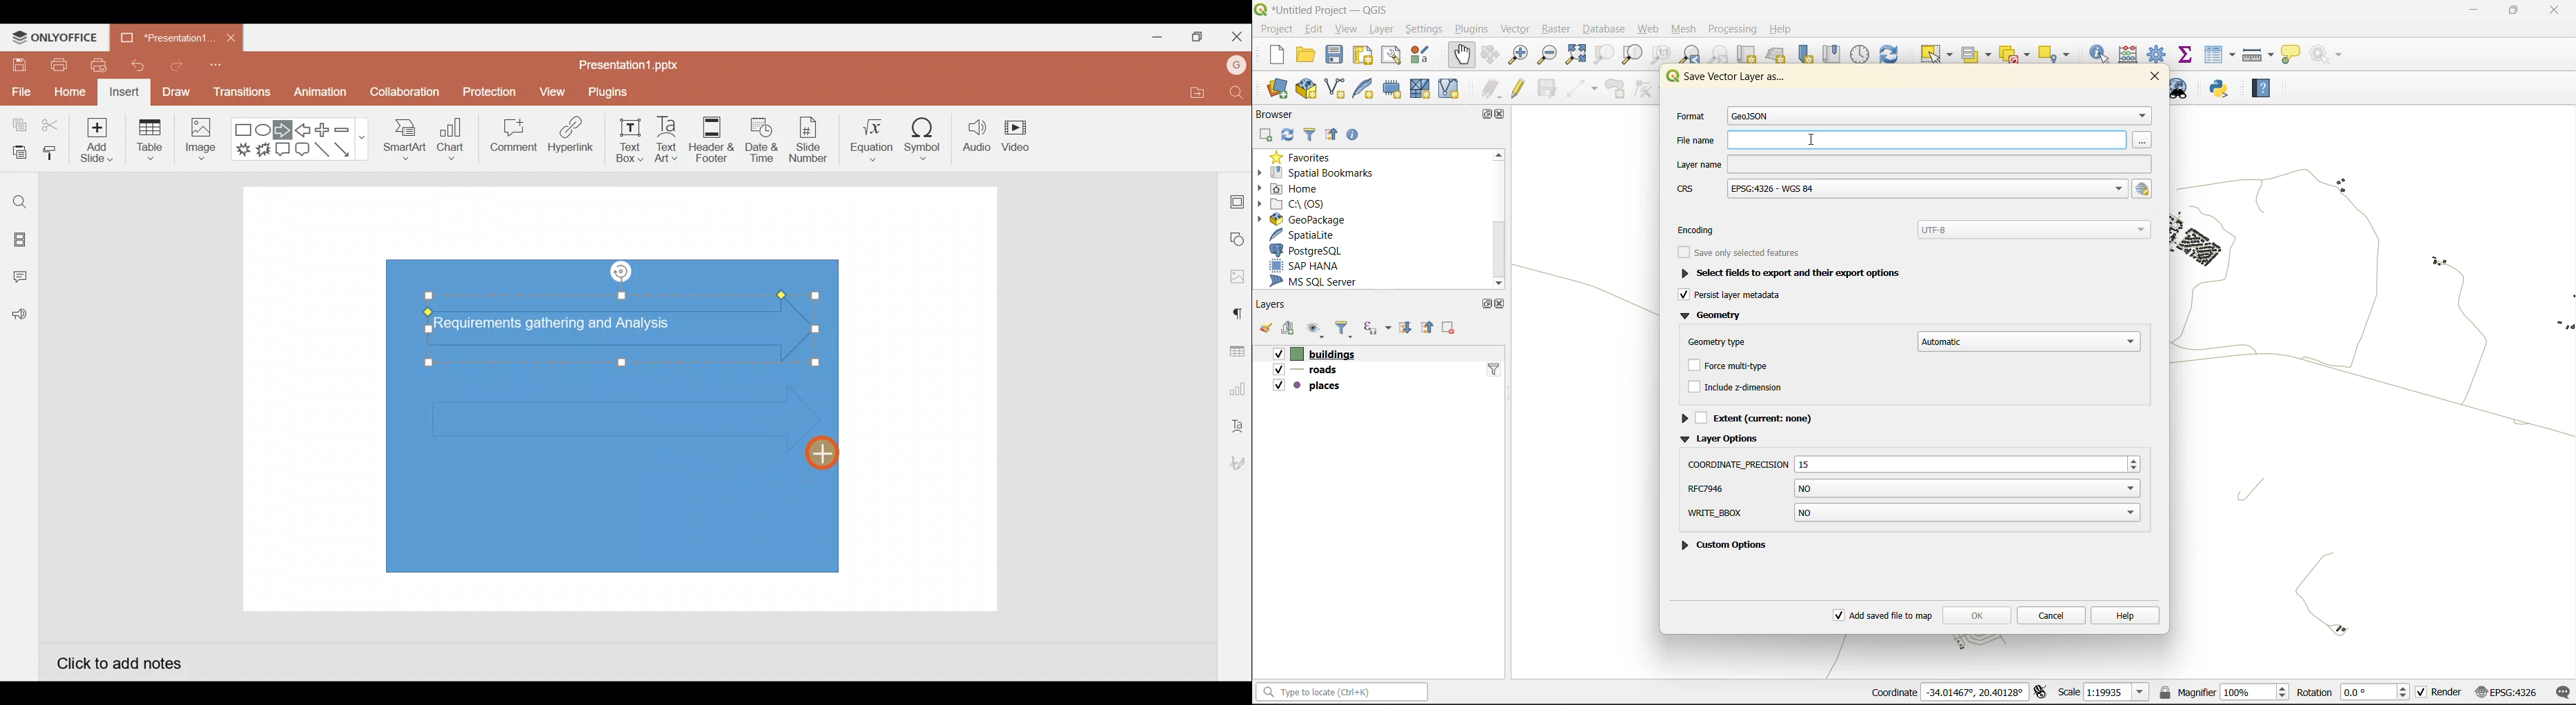 Image resolution: width=2576 pixels, height=728 pixels. Describe the element at coordinates (1194, 37) in the screenshot. I see `Maximize` at that location.